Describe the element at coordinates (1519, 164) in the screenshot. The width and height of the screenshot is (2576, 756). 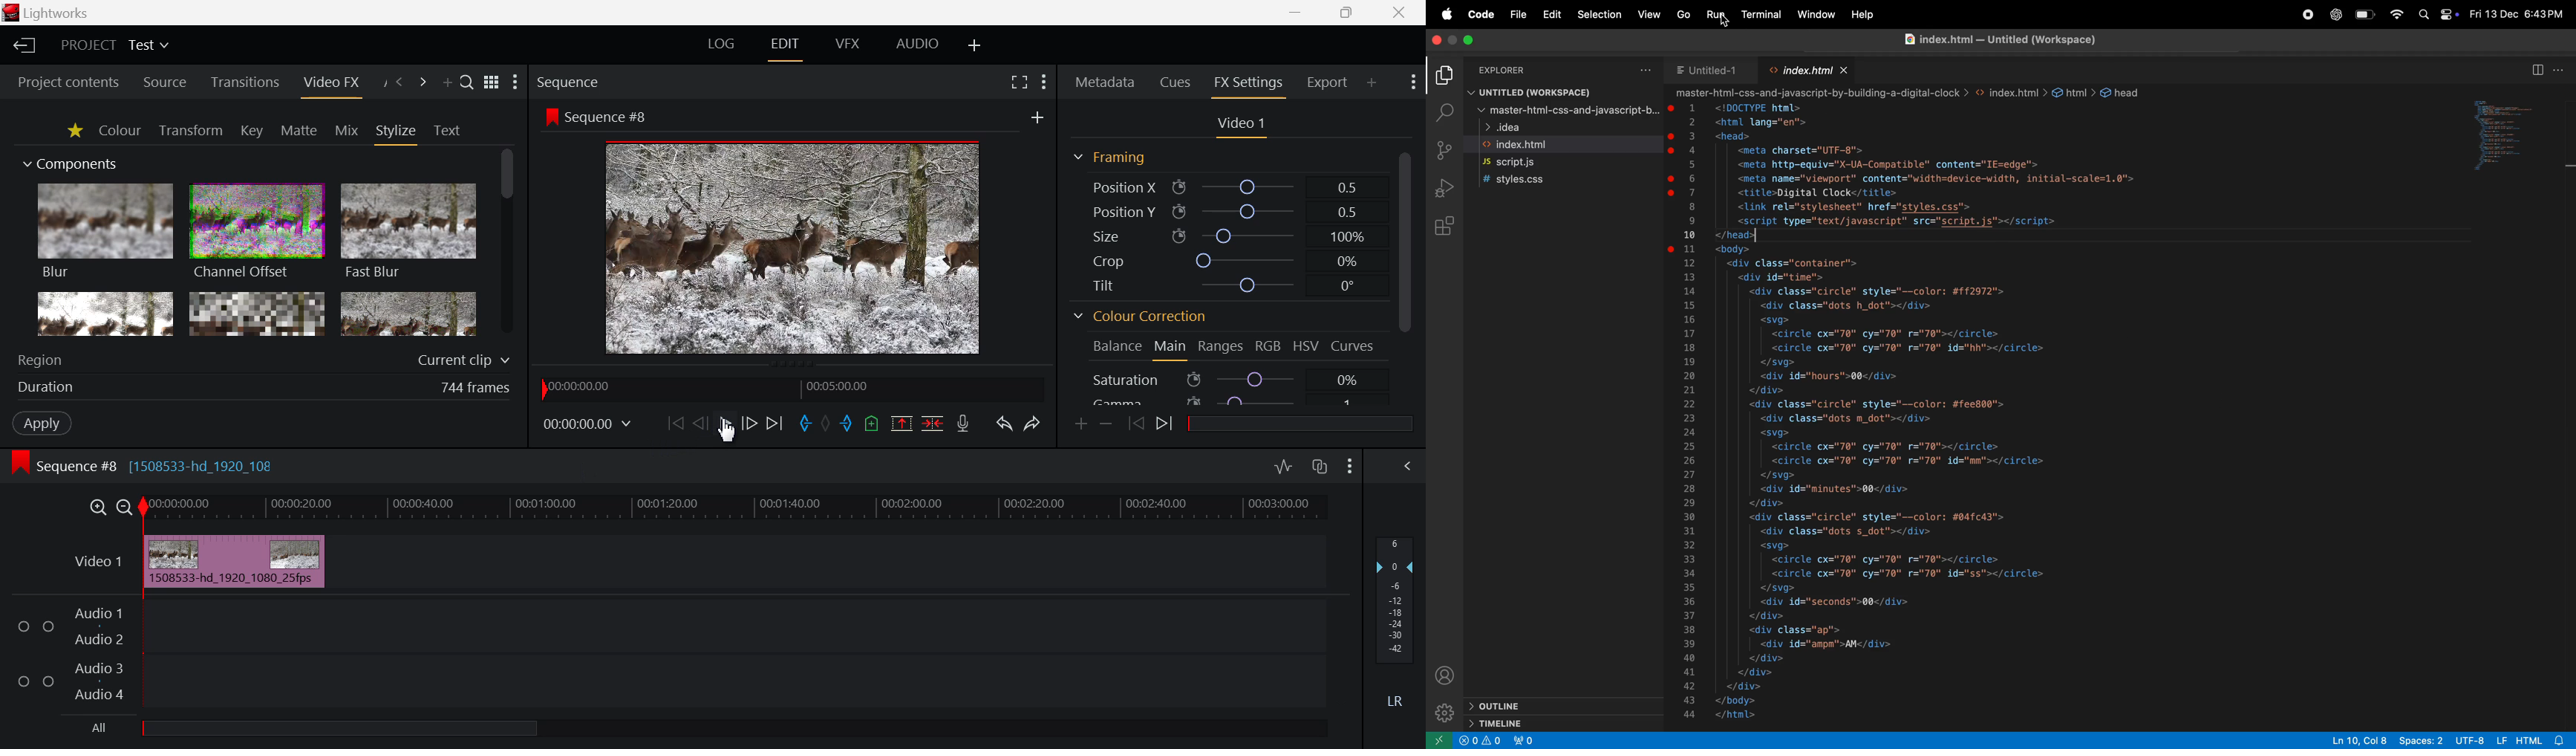
I see `Script.js` at that location.